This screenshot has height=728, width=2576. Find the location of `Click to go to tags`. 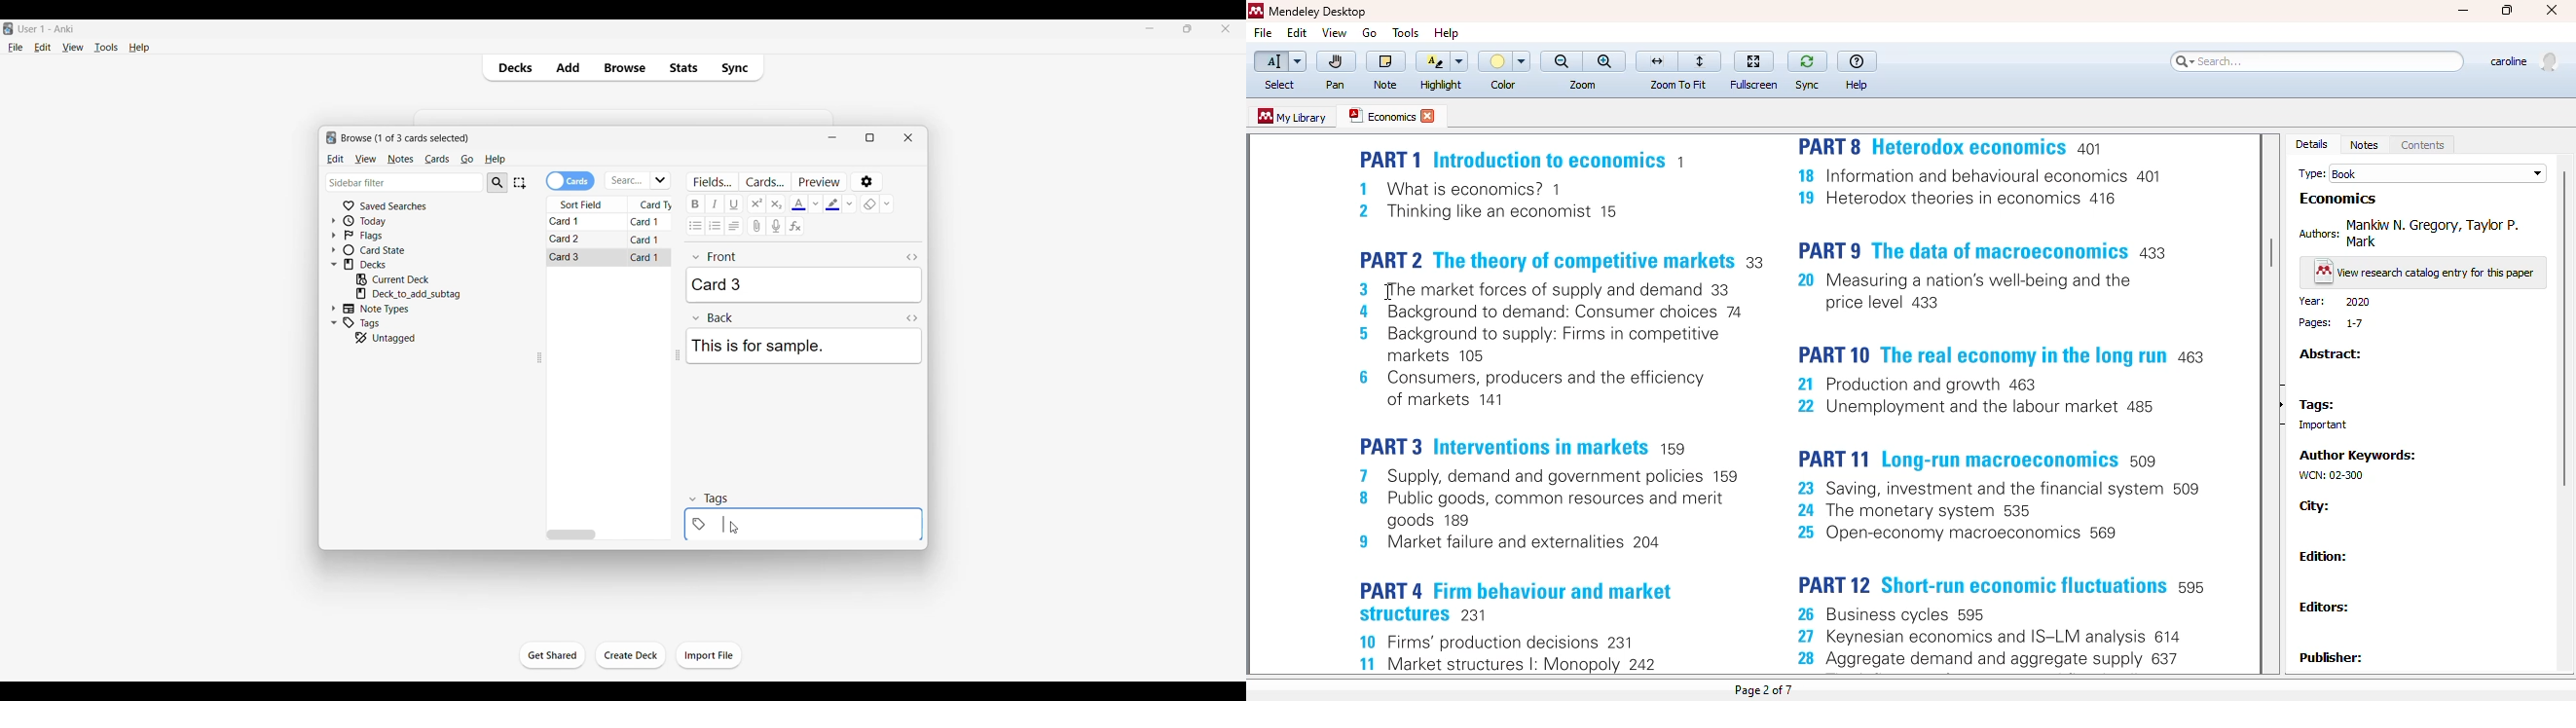

Click to go to tags is located at coordinates (384, 322).